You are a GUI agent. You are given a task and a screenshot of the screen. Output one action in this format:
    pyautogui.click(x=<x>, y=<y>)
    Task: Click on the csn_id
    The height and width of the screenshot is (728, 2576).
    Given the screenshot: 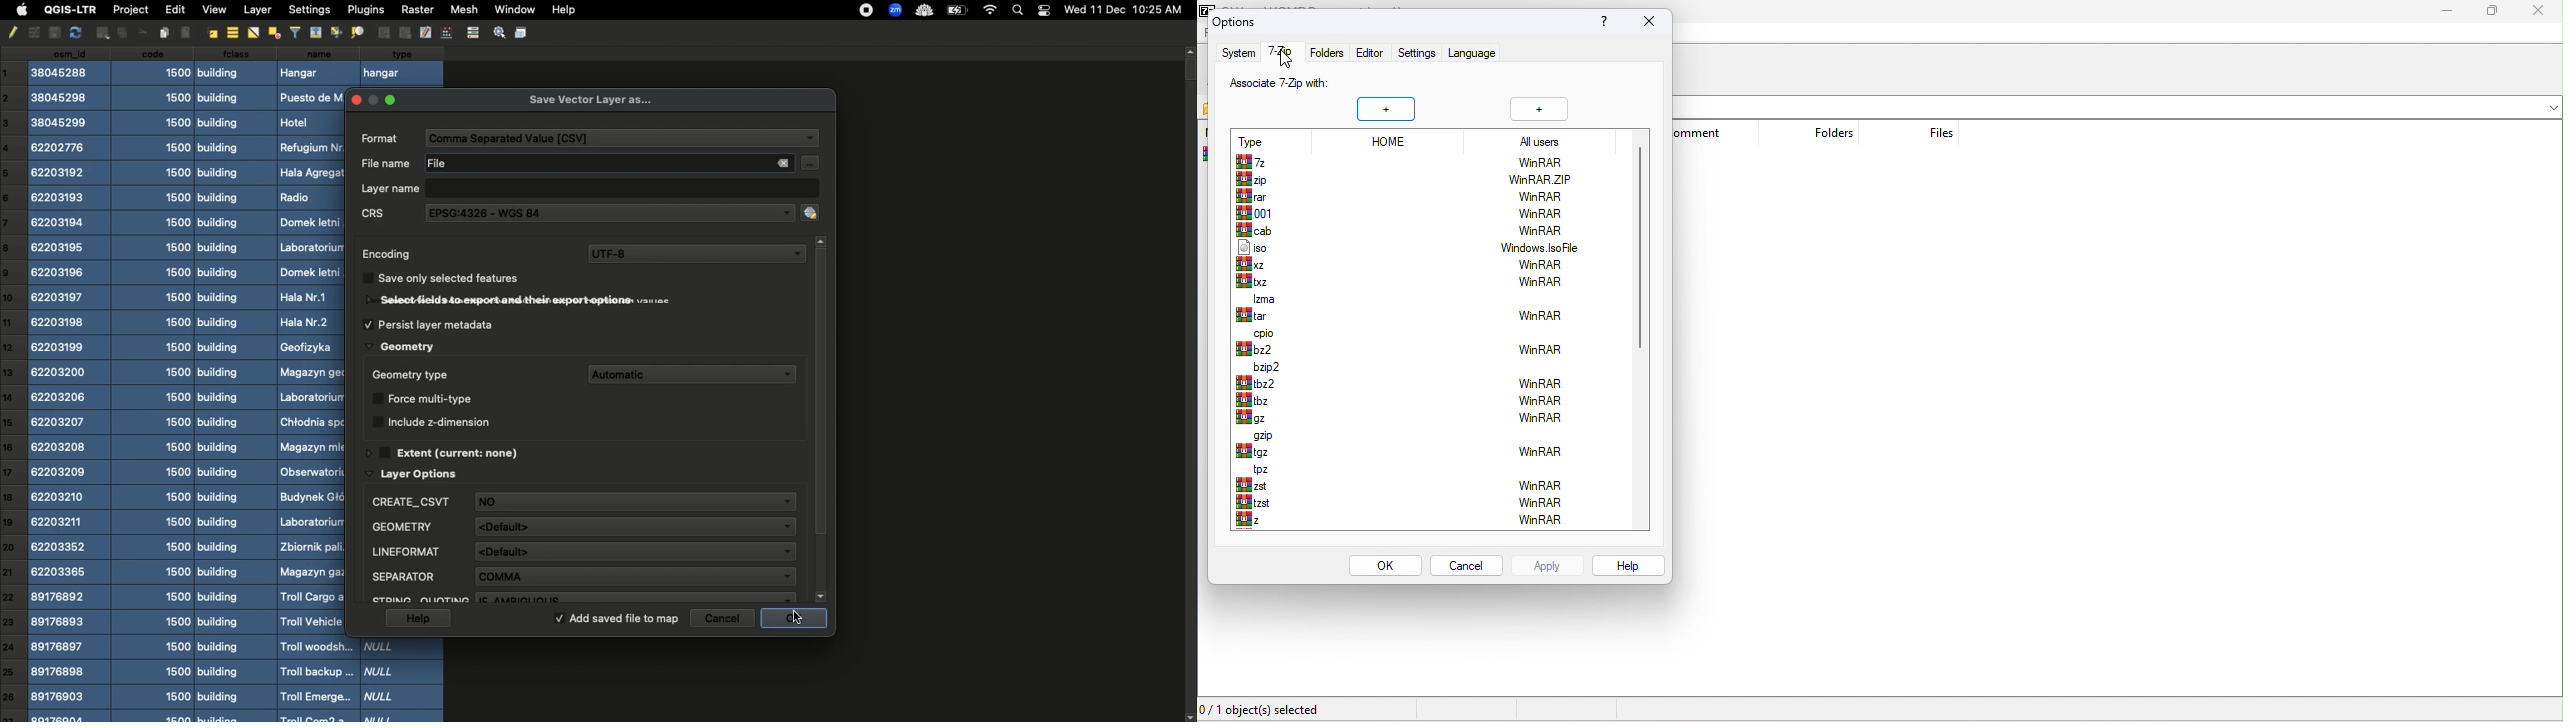 What is the action you would take?
    pyautogui.click(x=70, y=385)
    